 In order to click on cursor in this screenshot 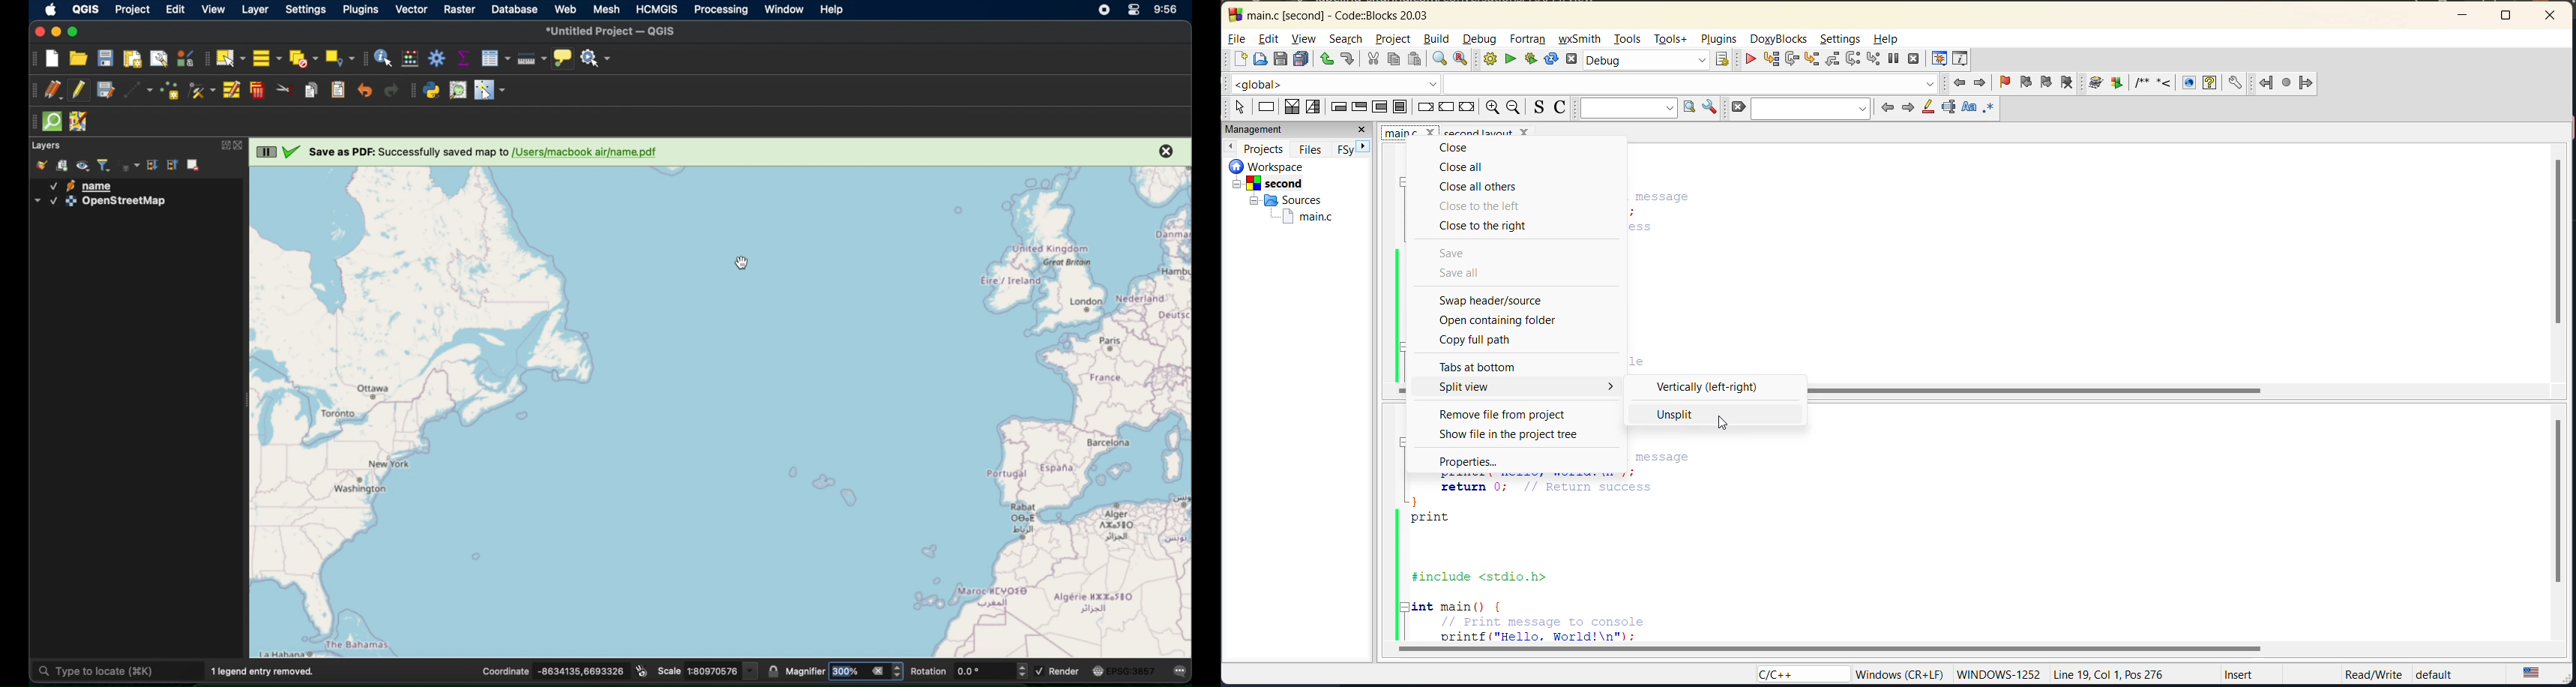, I will do `click(740, 263)`.